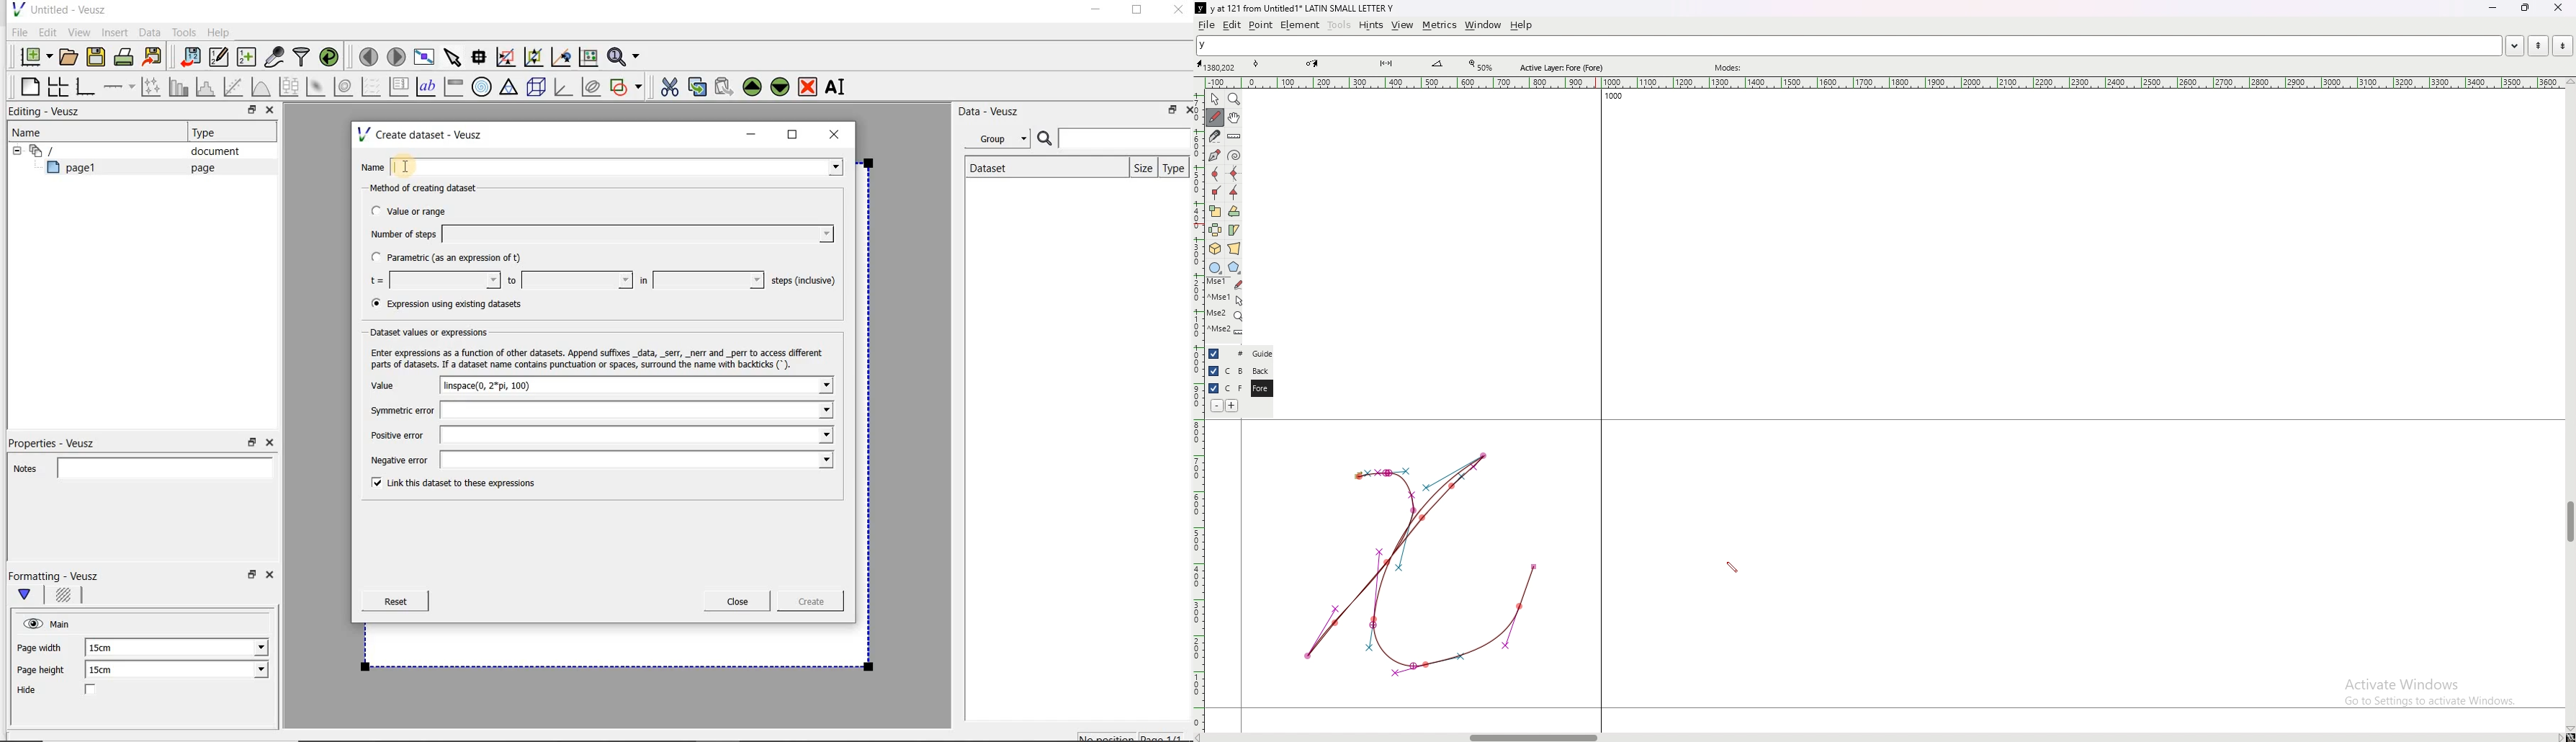  I want to click on add a tangent point, so click(1234, 193).